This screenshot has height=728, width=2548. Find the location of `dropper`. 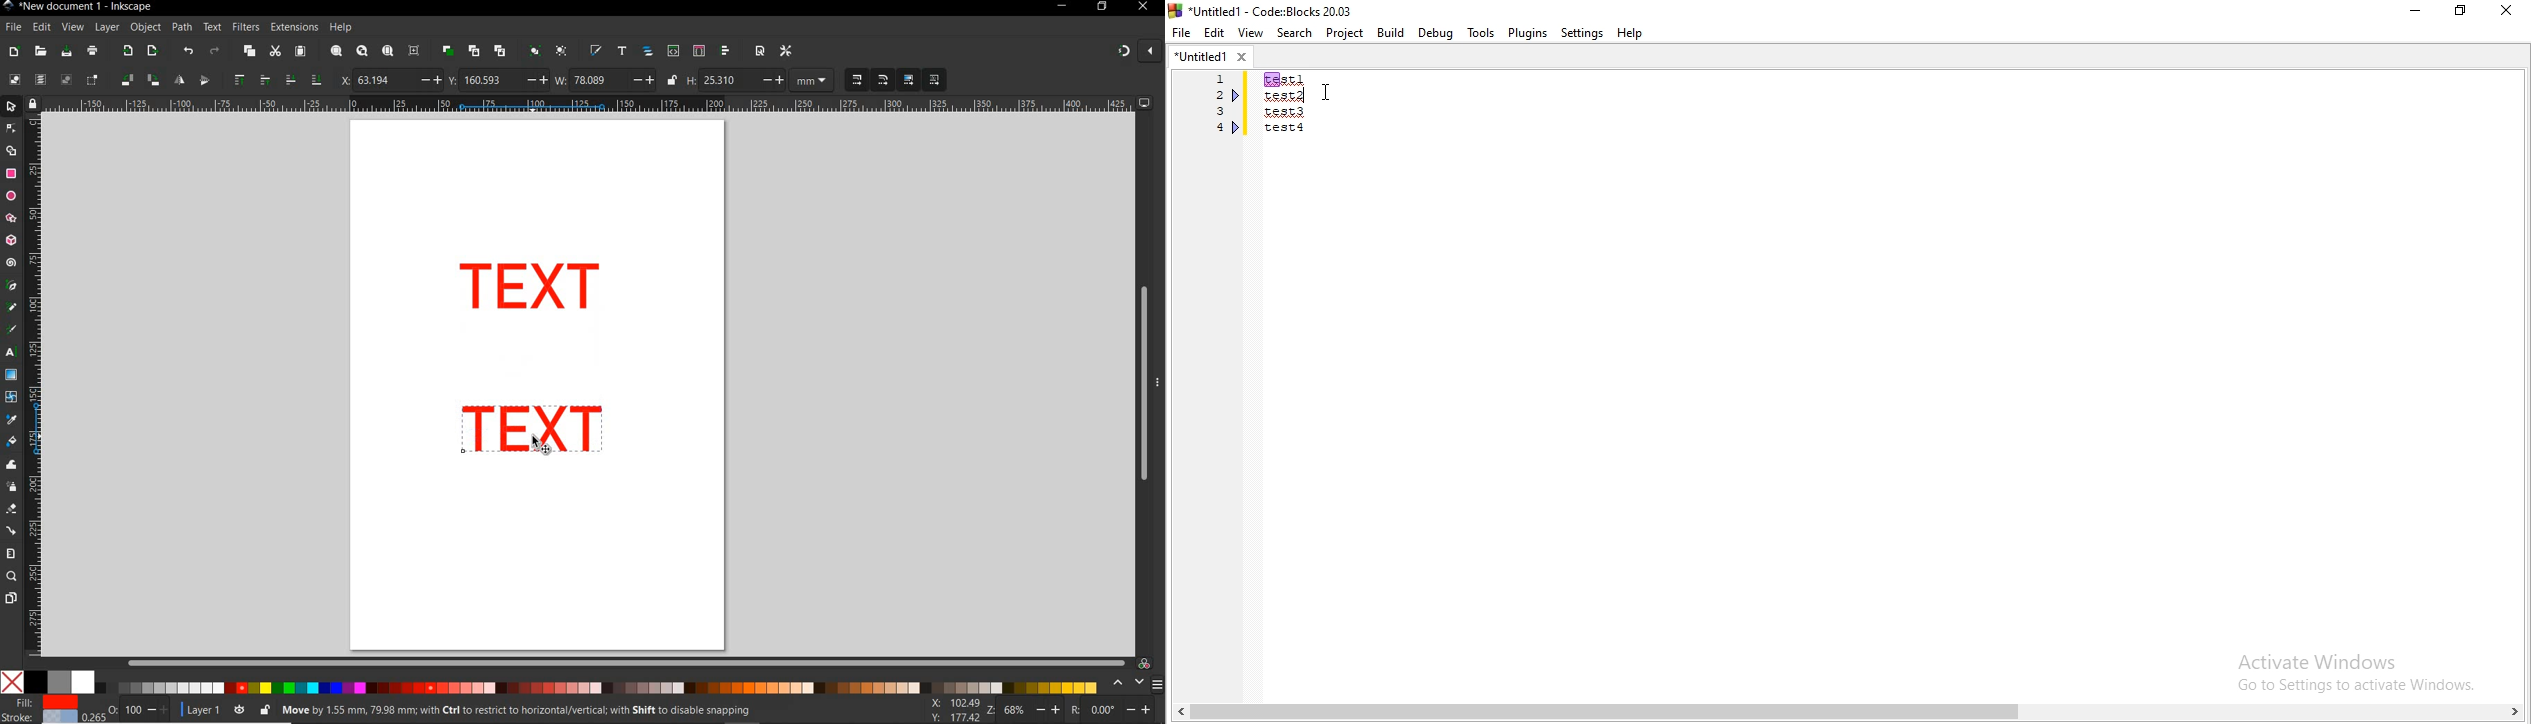

dropper is located at coordinates (12, 420).